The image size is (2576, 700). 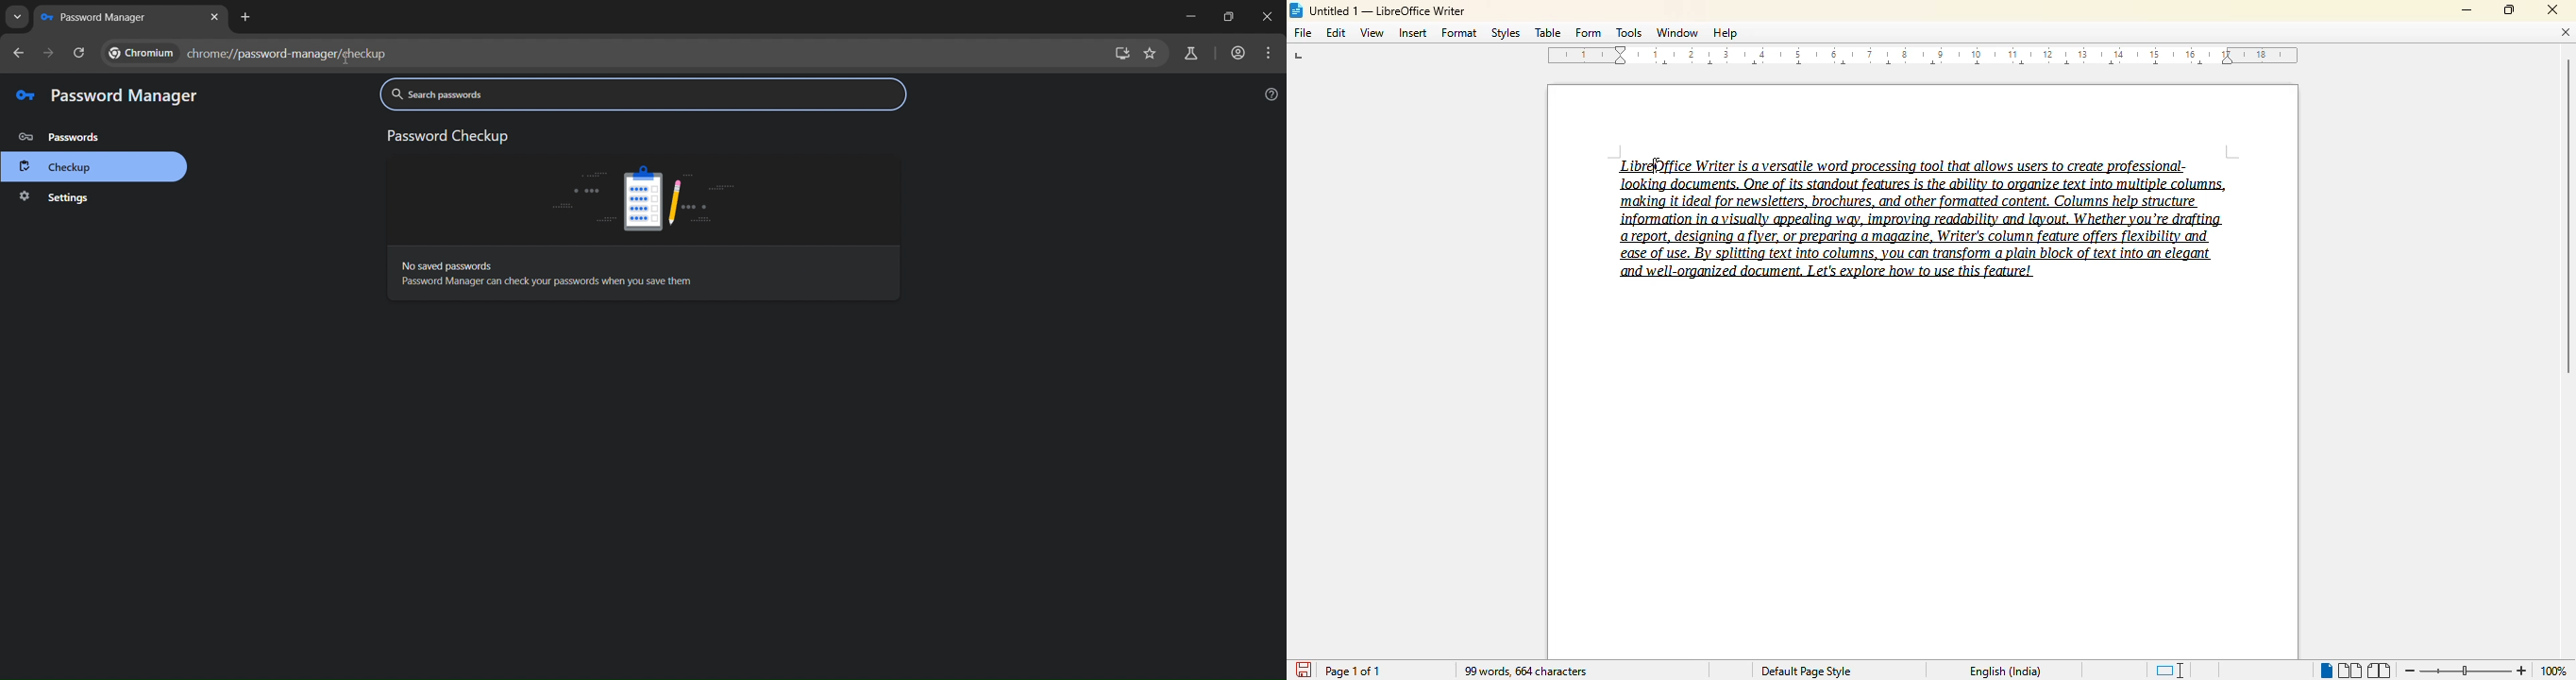 What do you see at coordinates (2552, 9) in the screenshot?
I see `close ` at bounding box center [2552, 9].